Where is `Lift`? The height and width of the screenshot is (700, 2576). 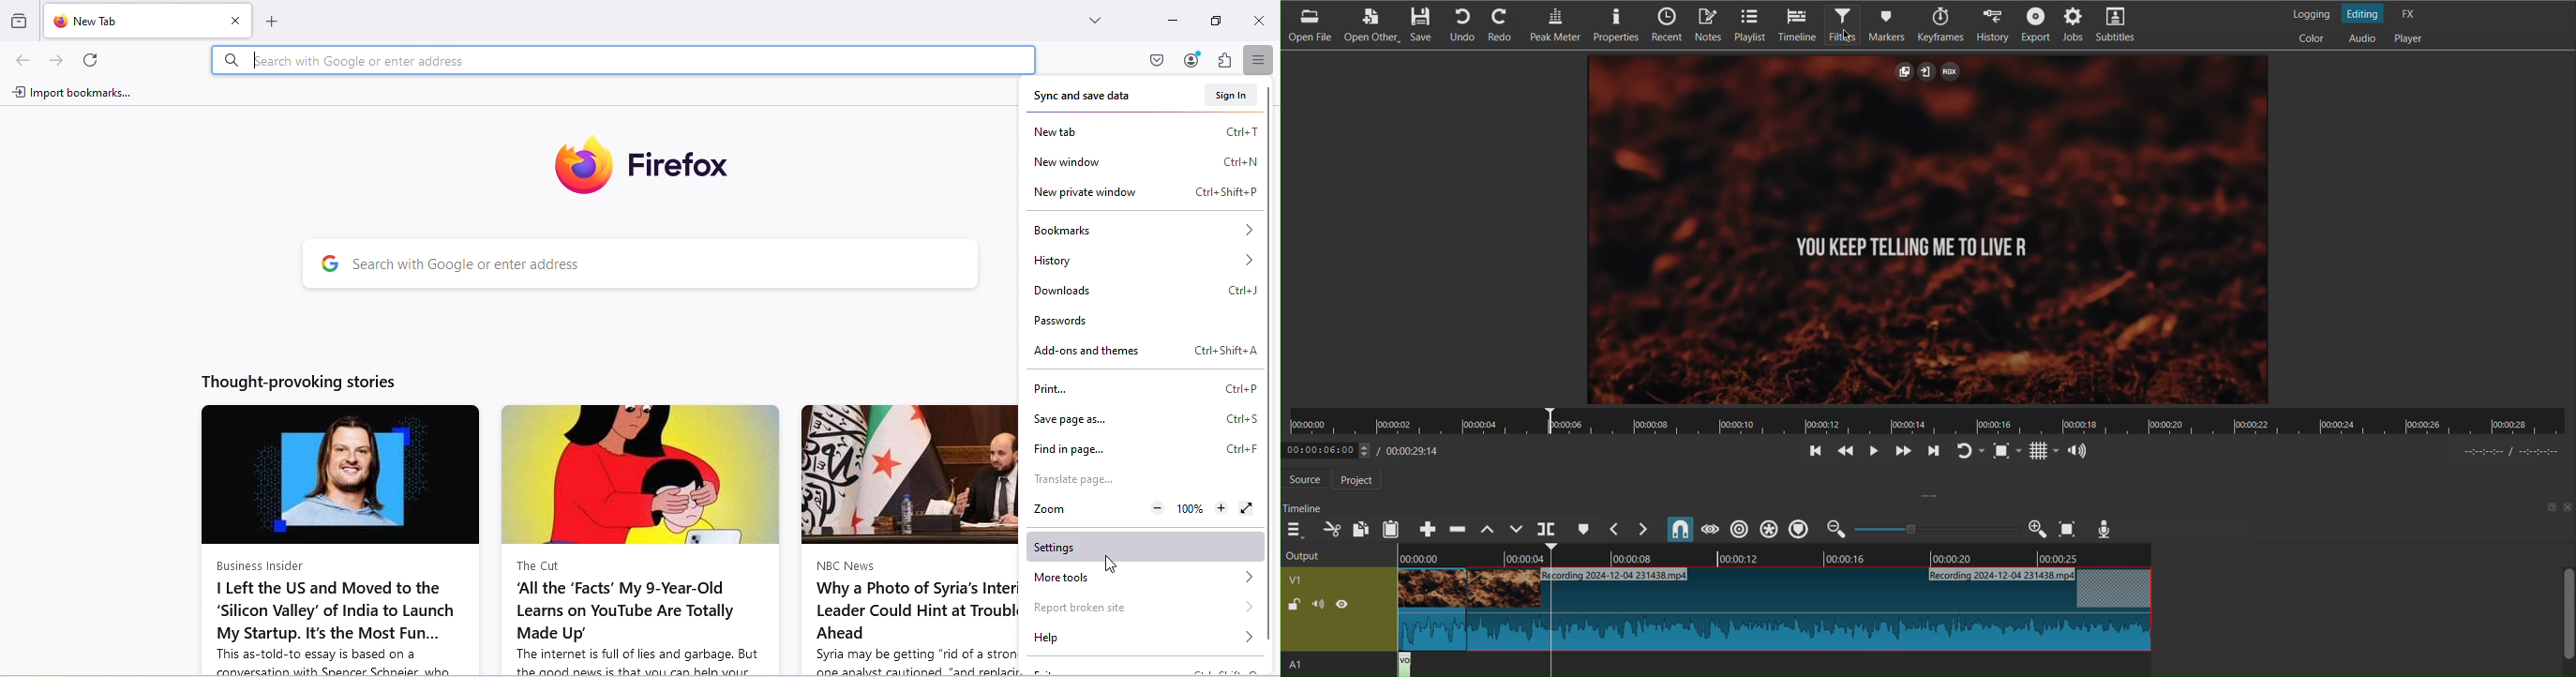
Lift is located at coordinates (1485, 529).